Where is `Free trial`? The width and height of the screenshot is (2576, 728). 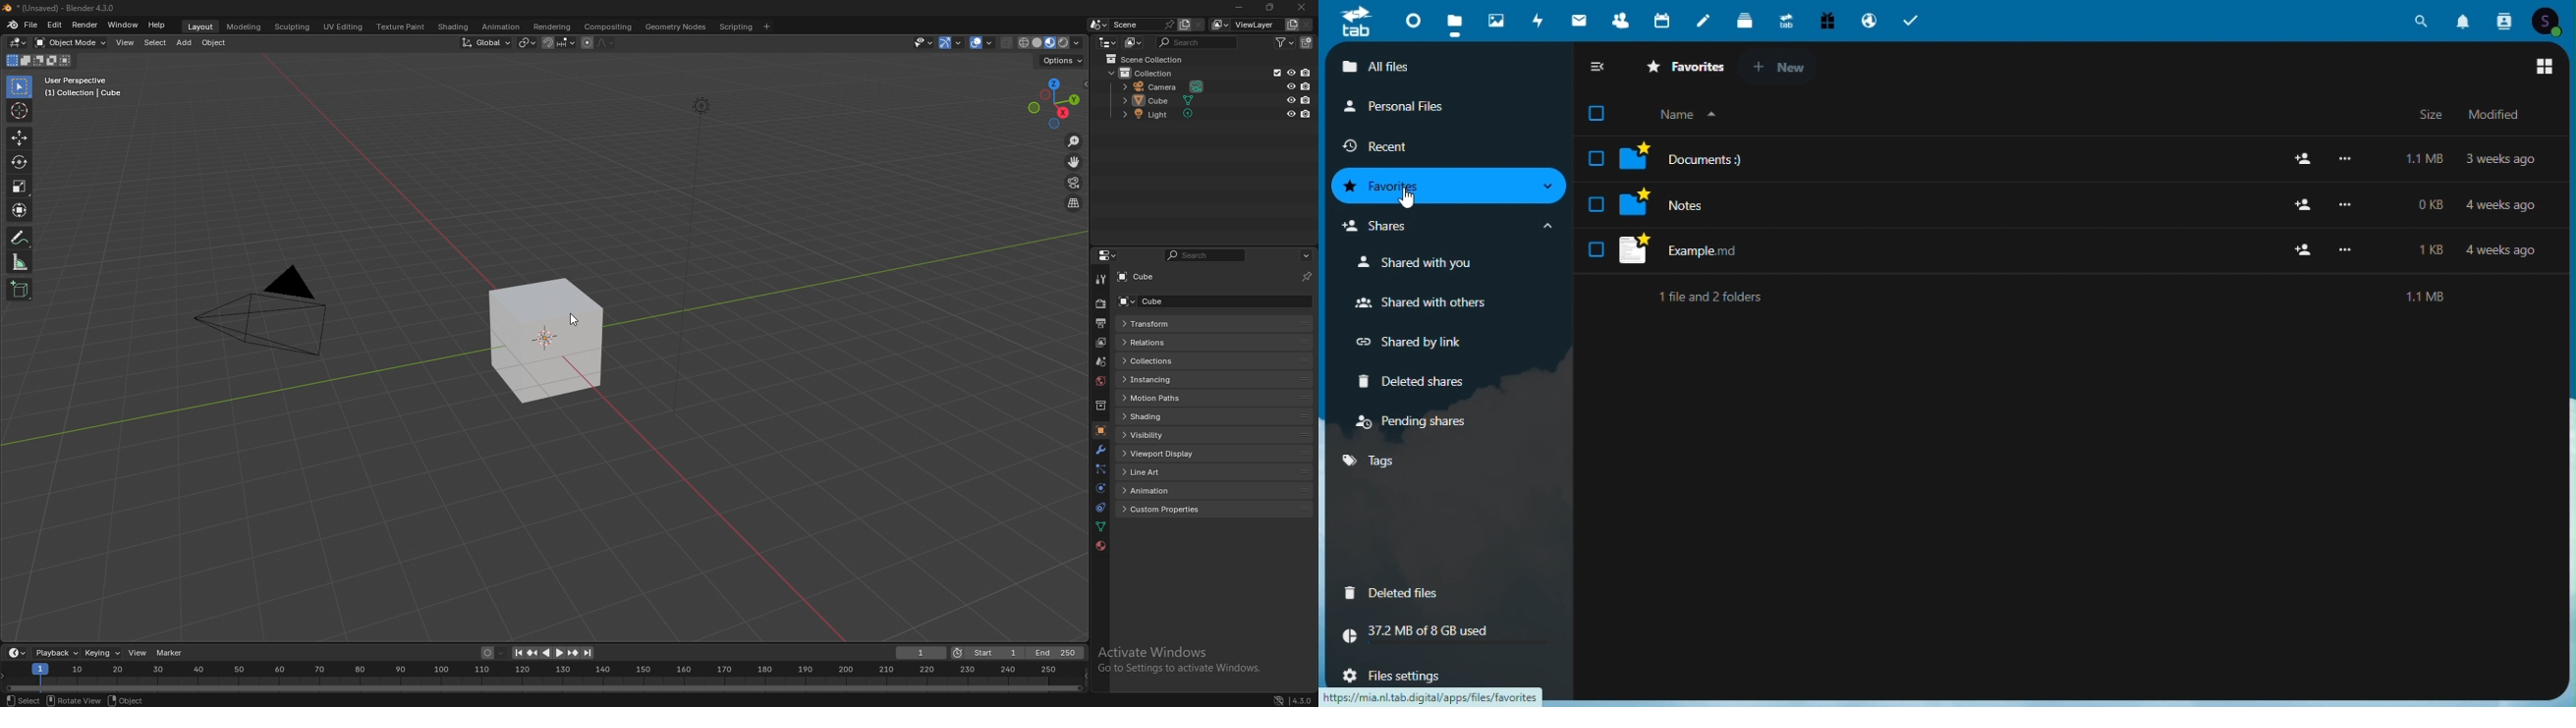 Free trial is located at coordinates (1825, 18).